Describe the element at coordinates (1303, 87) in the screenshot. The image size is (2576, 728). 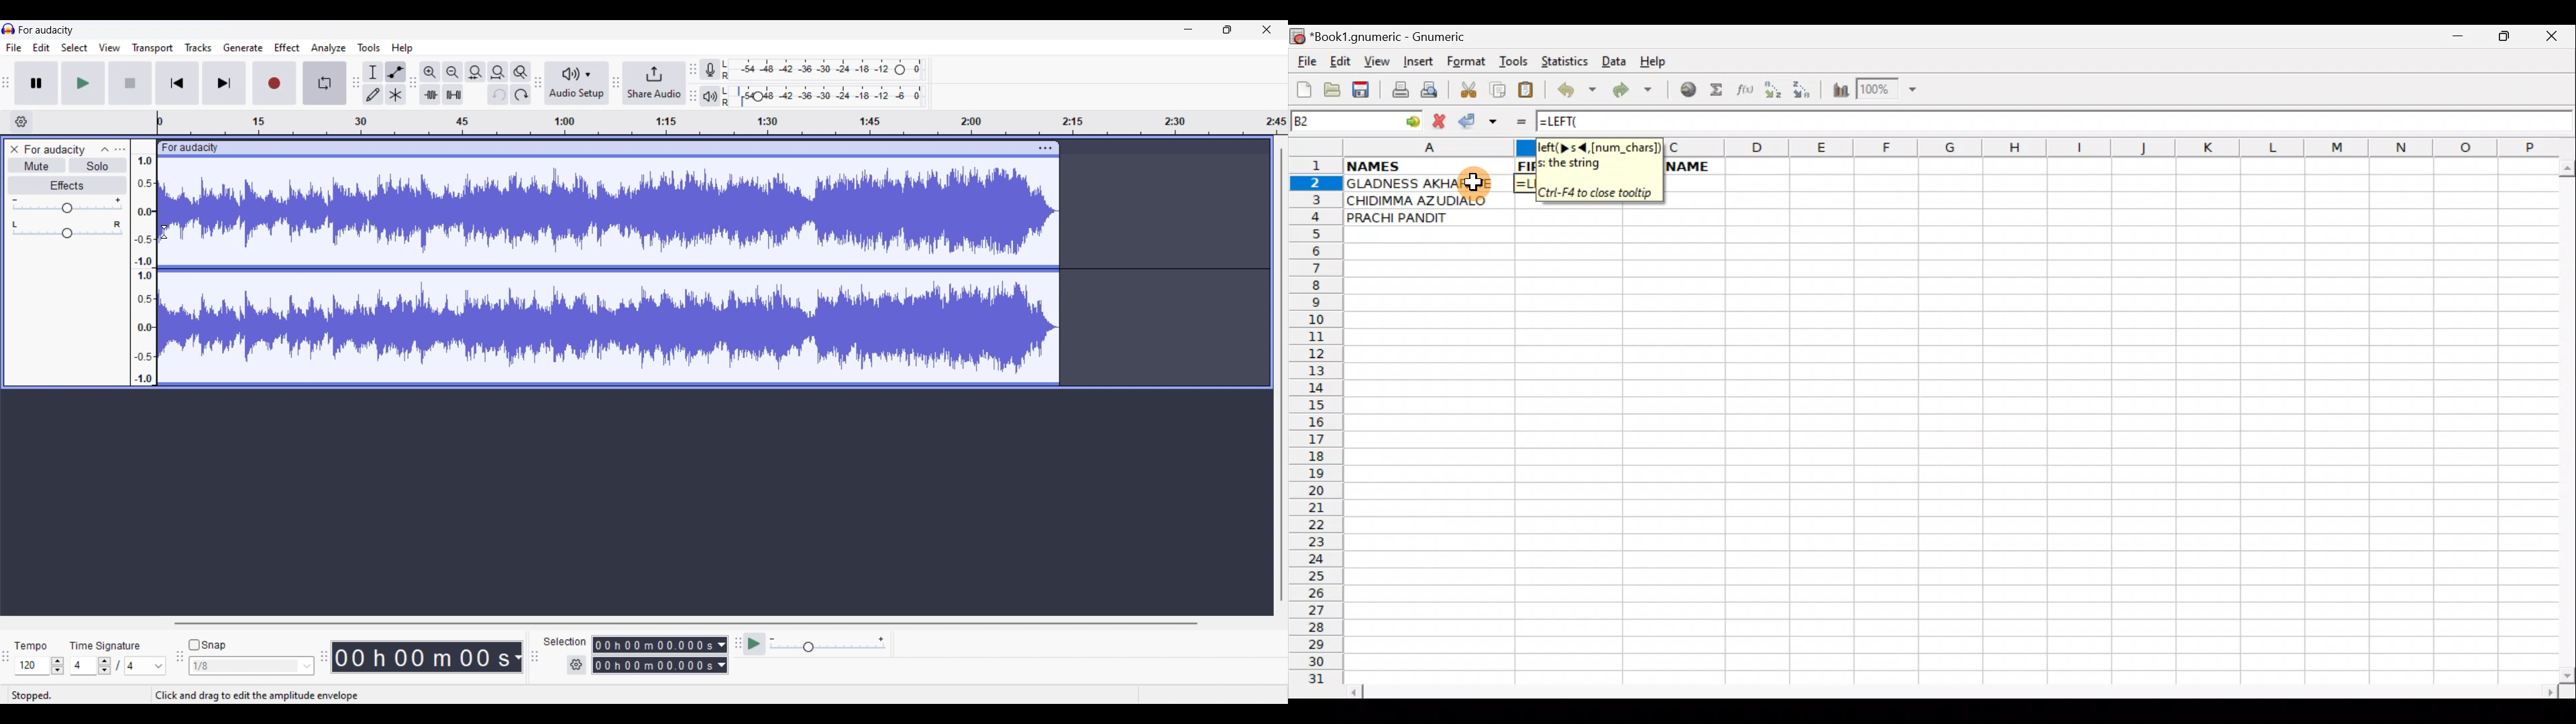
I see `Create new workbook` at that location.